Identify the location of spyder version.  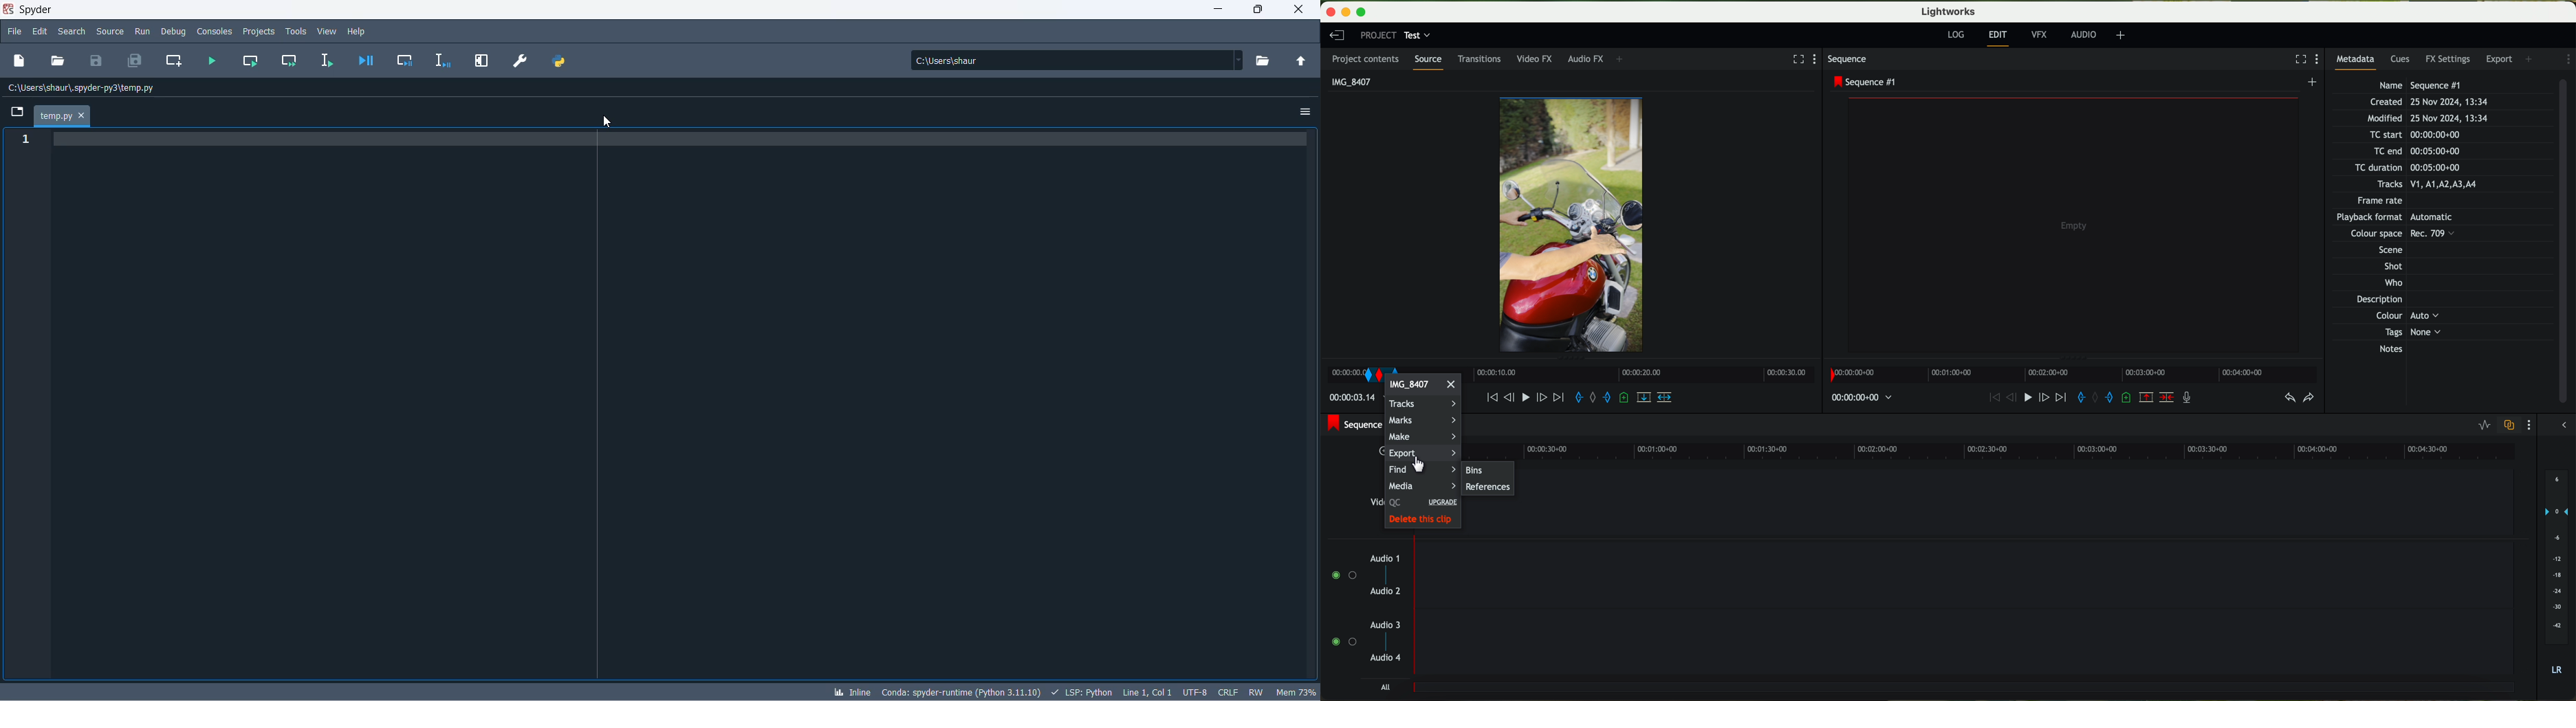
(959, 691).